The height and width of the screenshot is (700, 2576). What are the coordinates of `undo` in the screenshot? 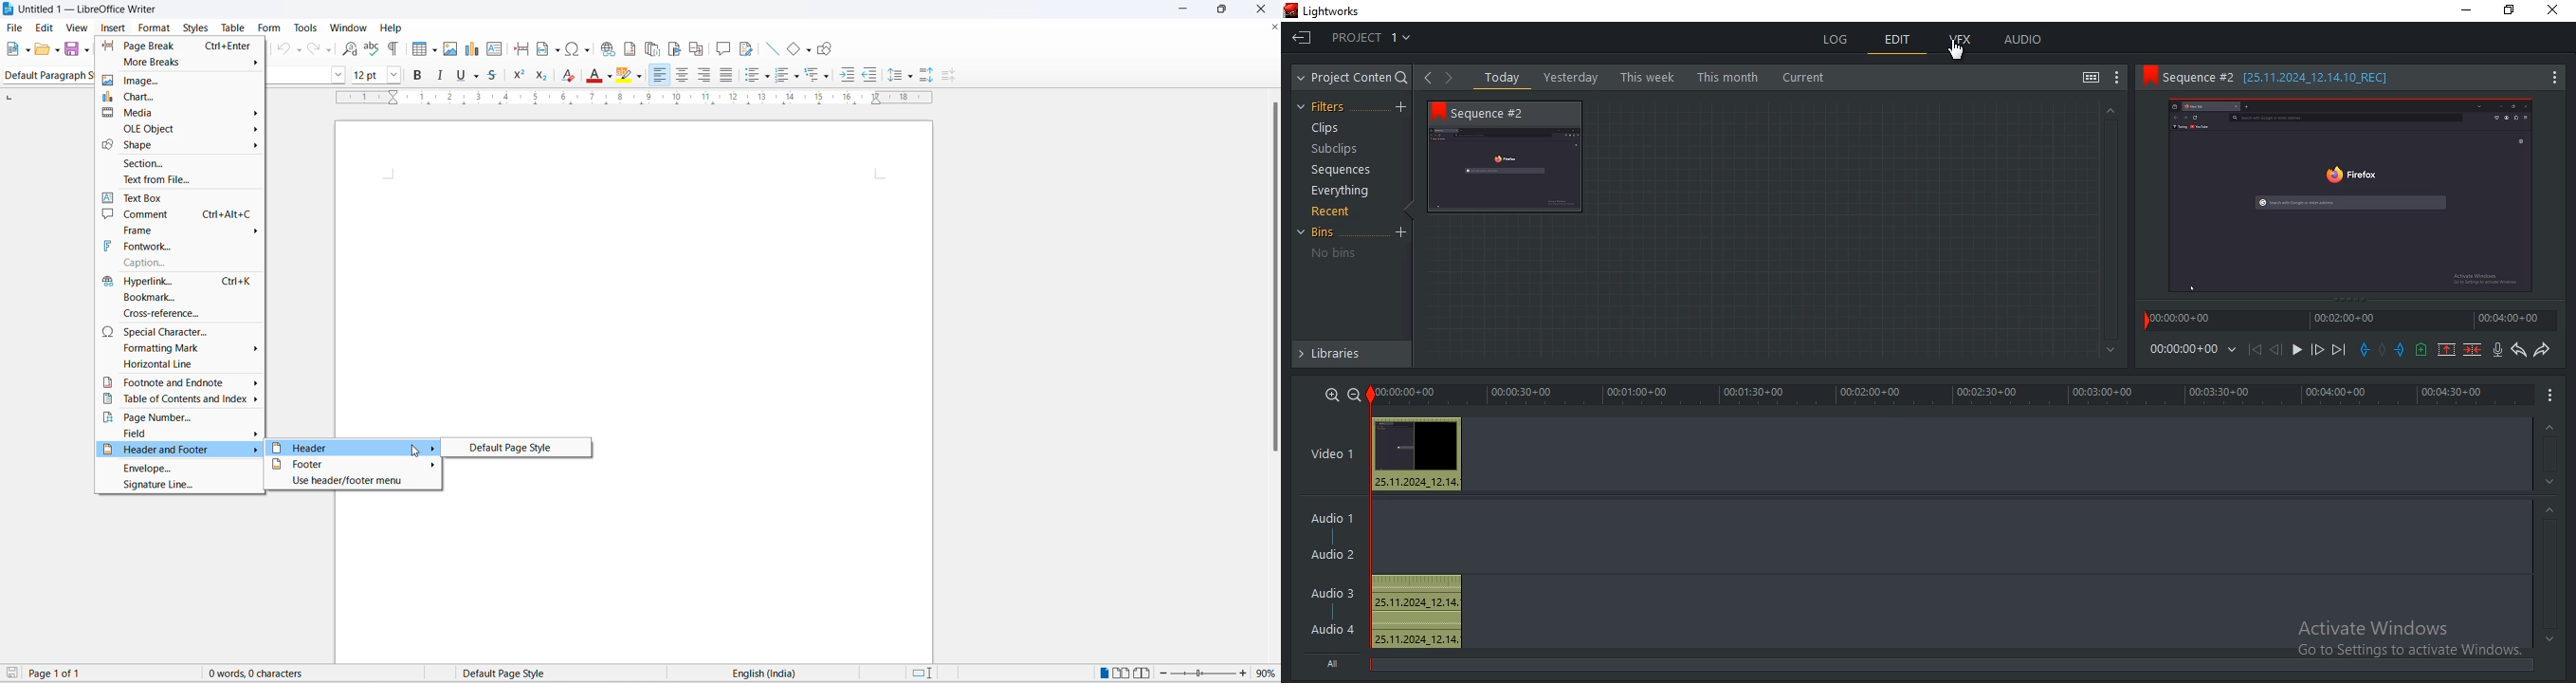 It's located at (285, 49).